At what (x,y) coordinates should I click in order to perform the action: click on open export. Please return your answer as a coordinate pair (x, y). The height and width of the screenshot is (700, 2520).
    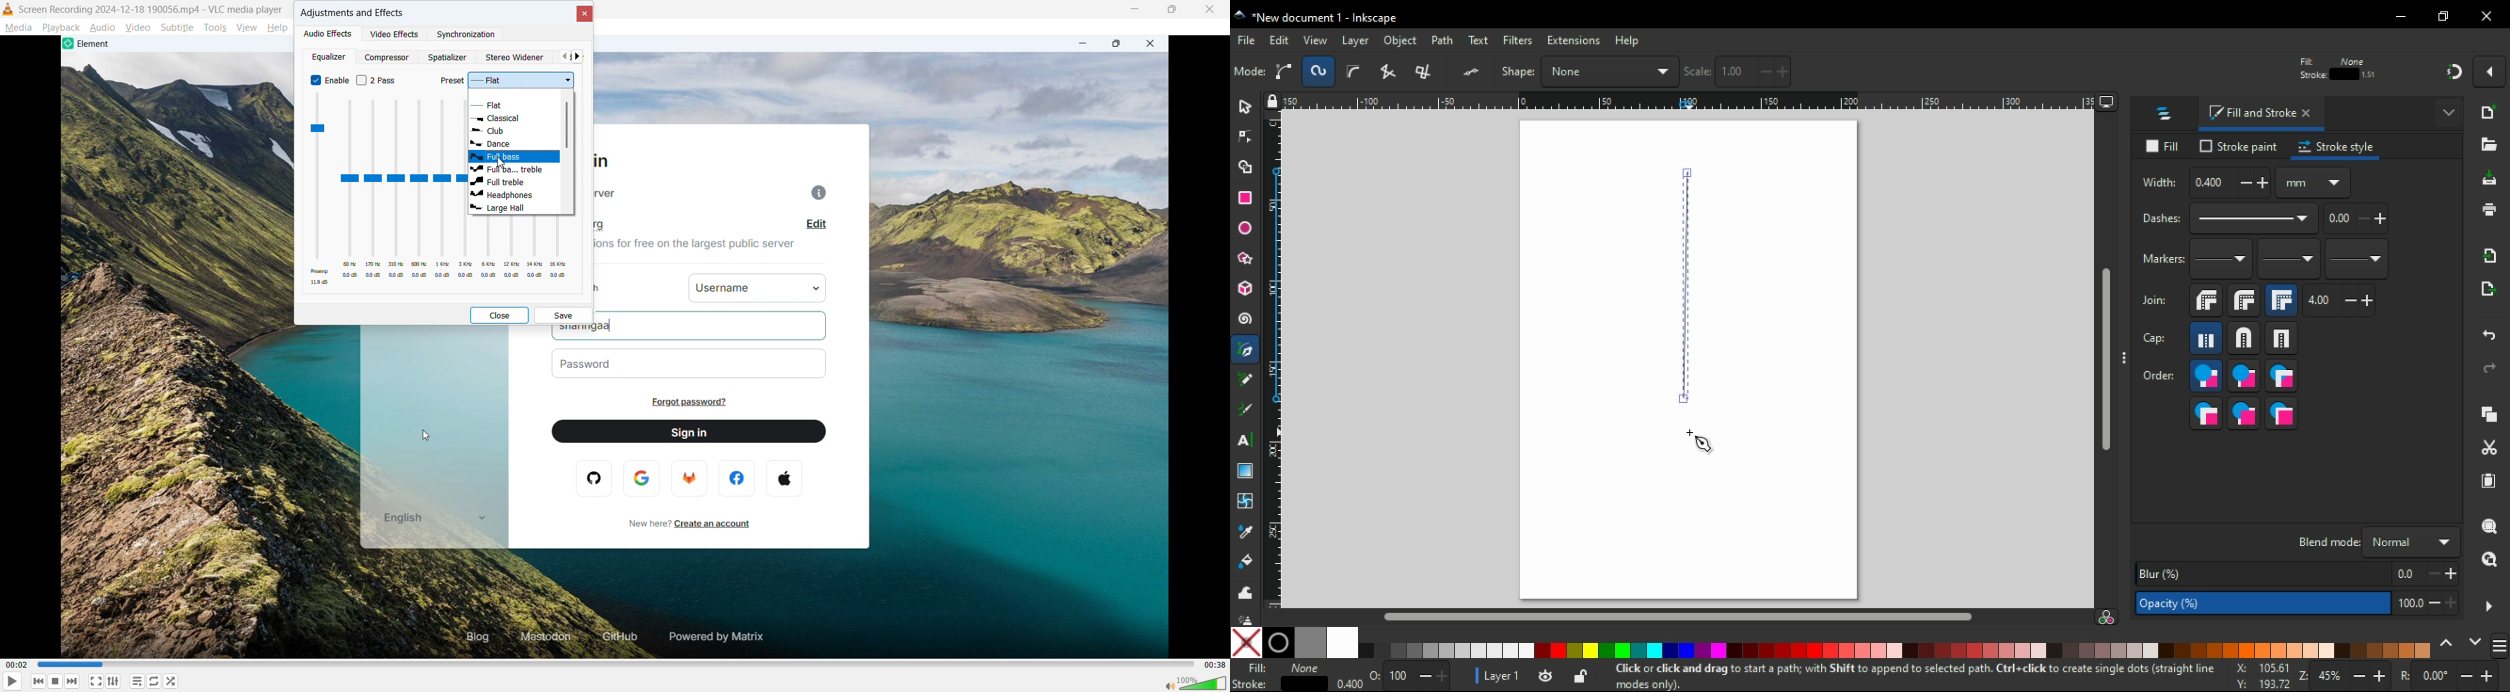
    Looking at the image, I should click on (2486, 294).